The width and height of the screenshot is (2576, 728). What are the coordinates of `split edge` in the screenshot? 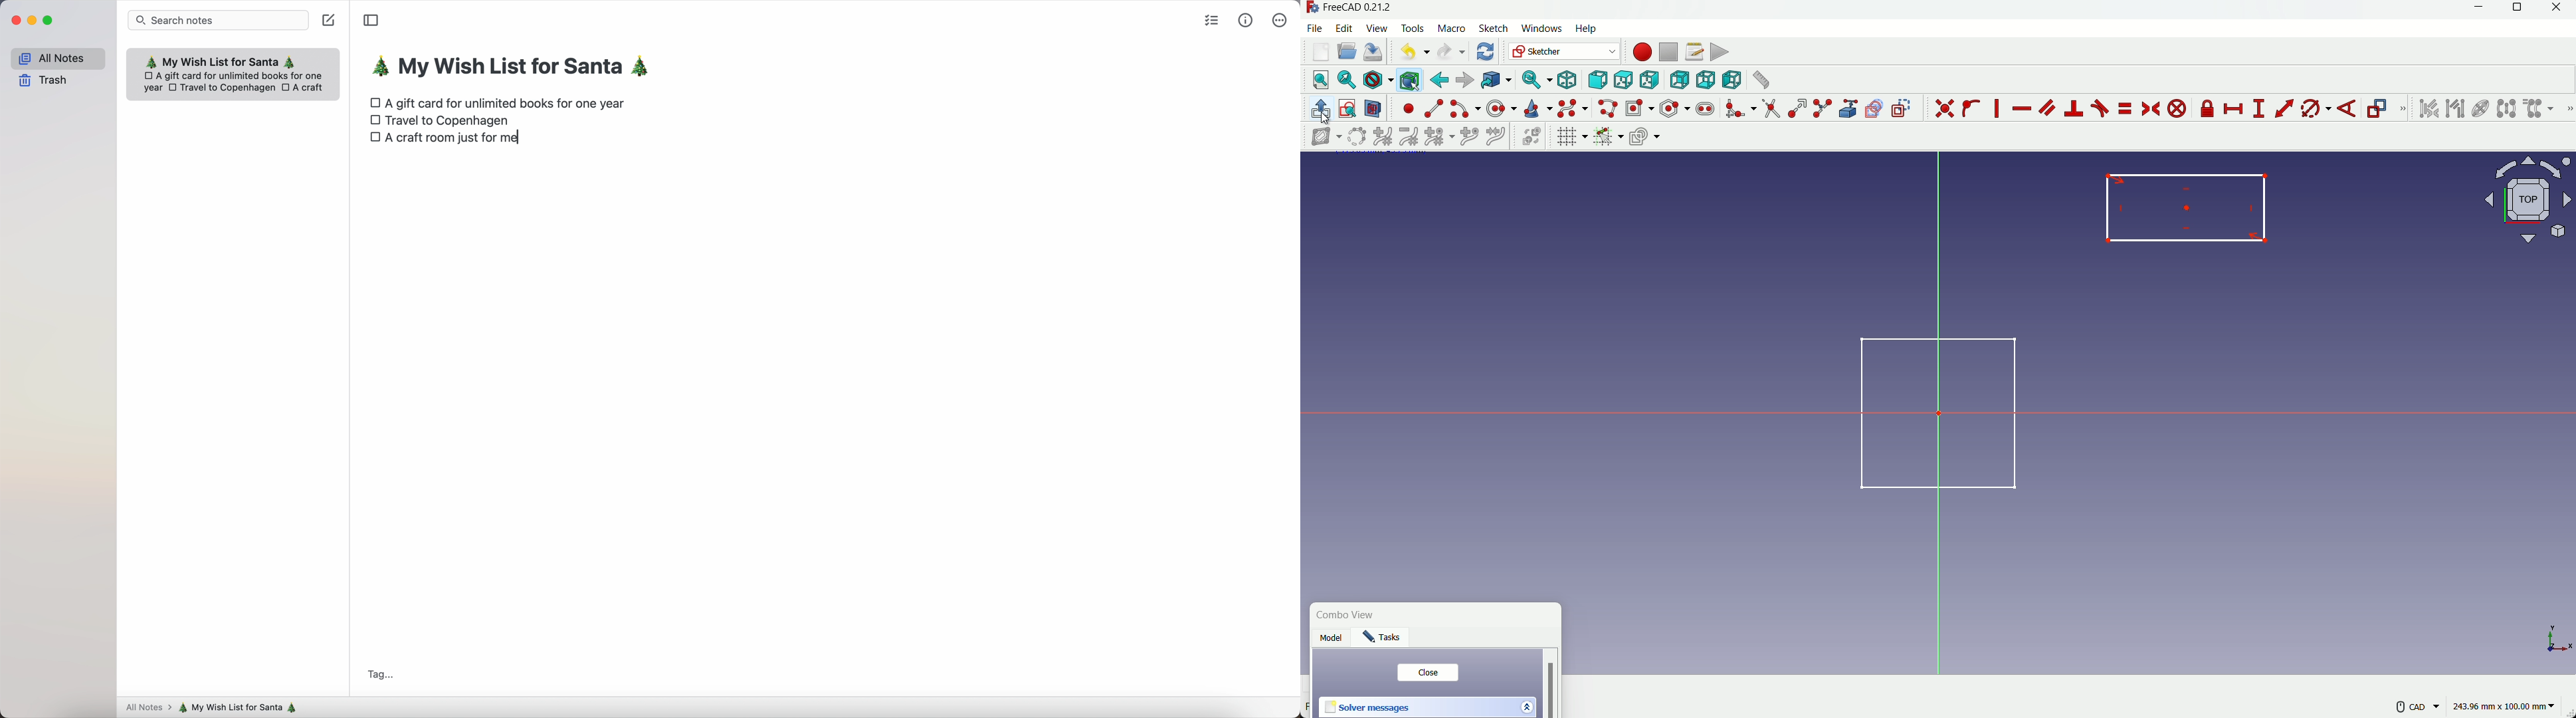 It's located at (1824, 109).